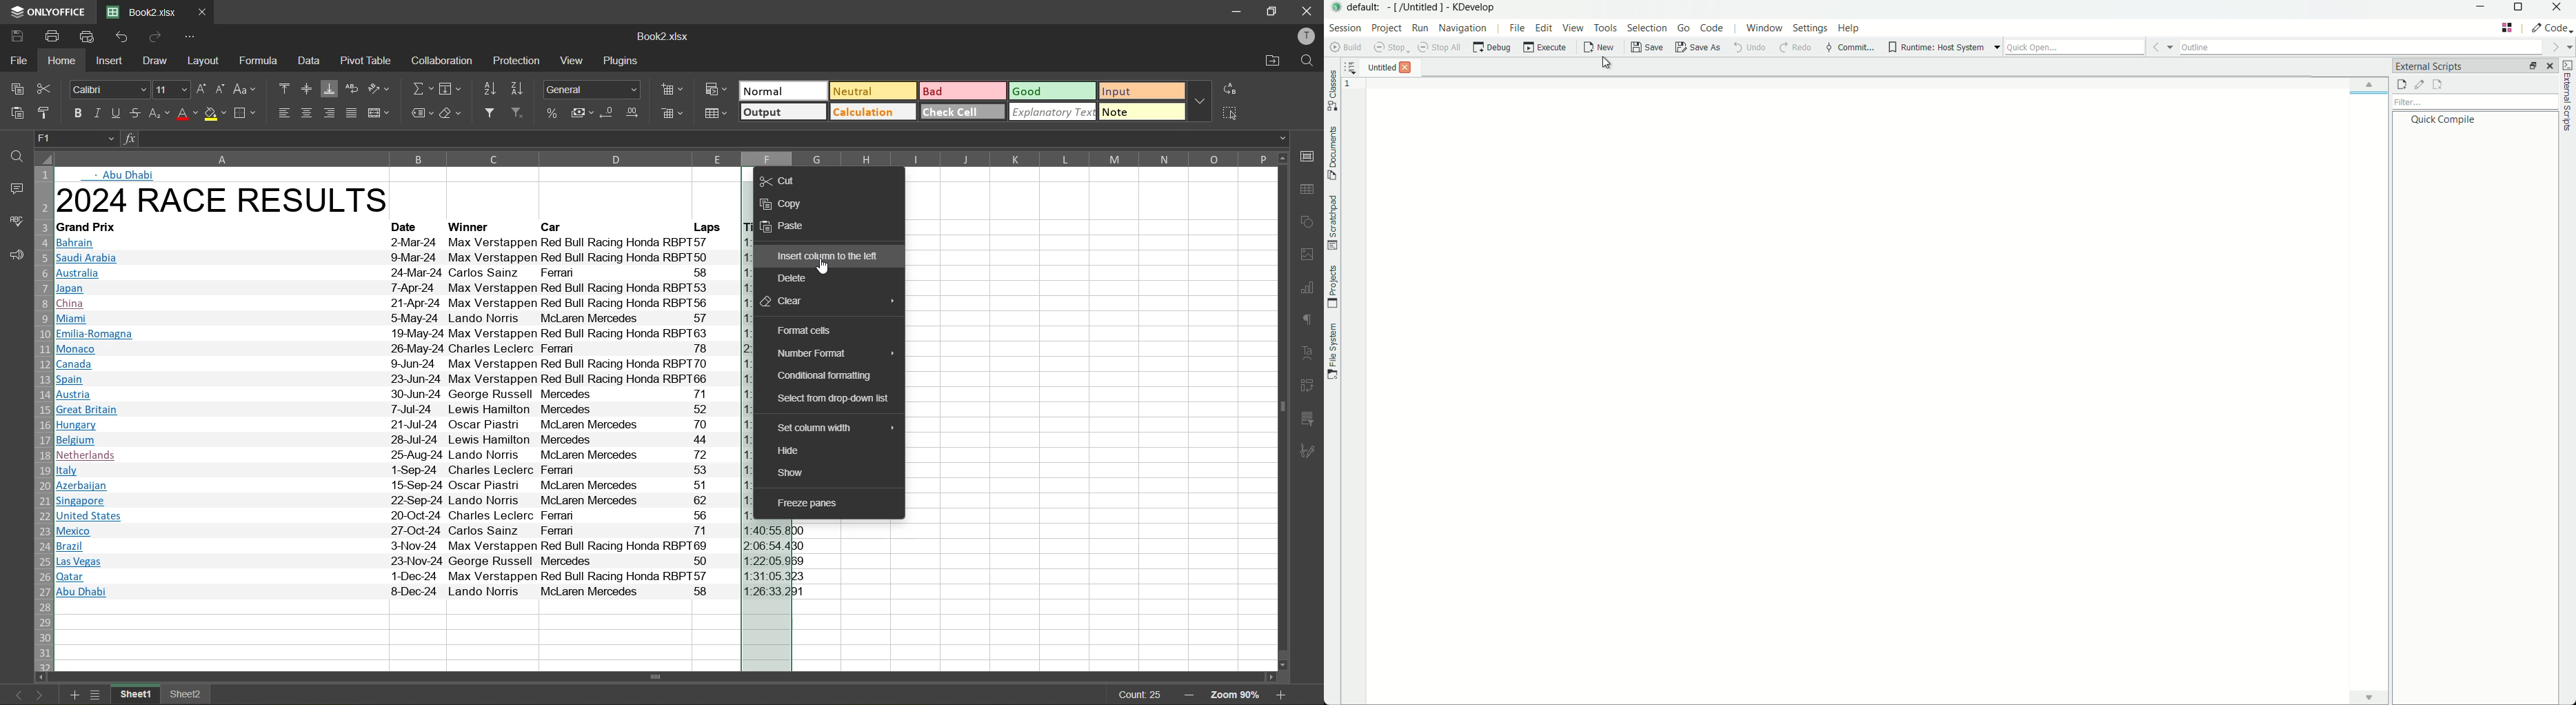 The image size is (2576, 728). I want to click on | Abu Dhabi 8-Dec-24 Lando Norris McLaren Mercedes 58 1:26:33.291, so click(435, 591).